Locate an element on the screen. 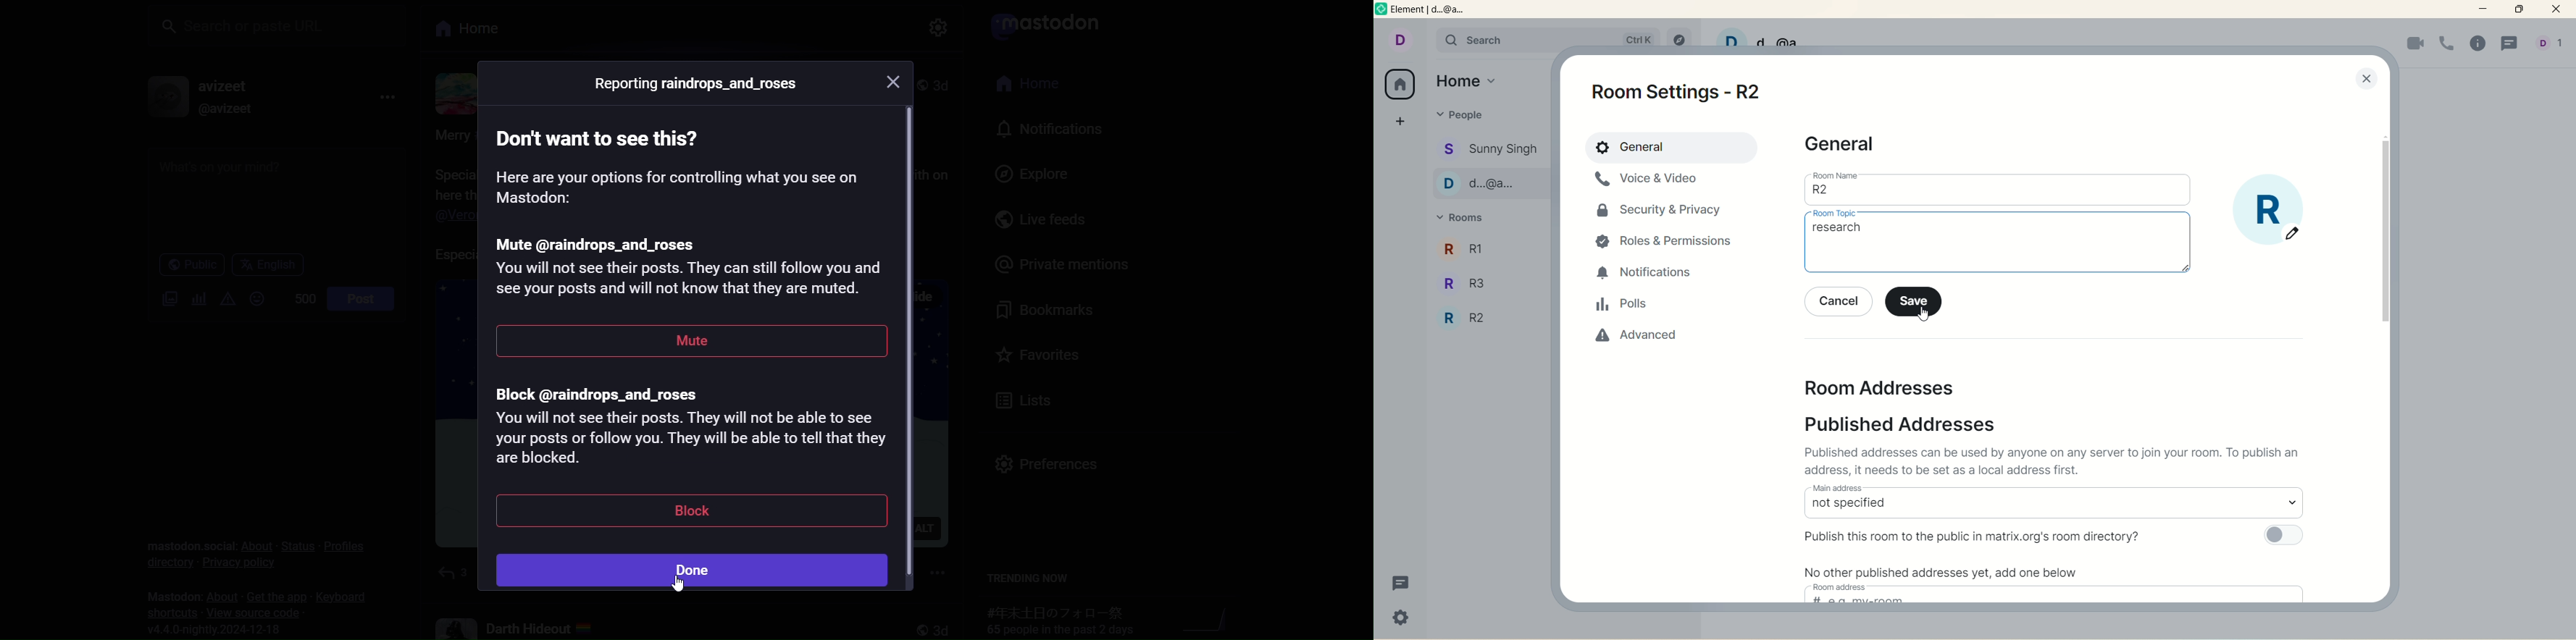  close is located at coordinates (890, 82).